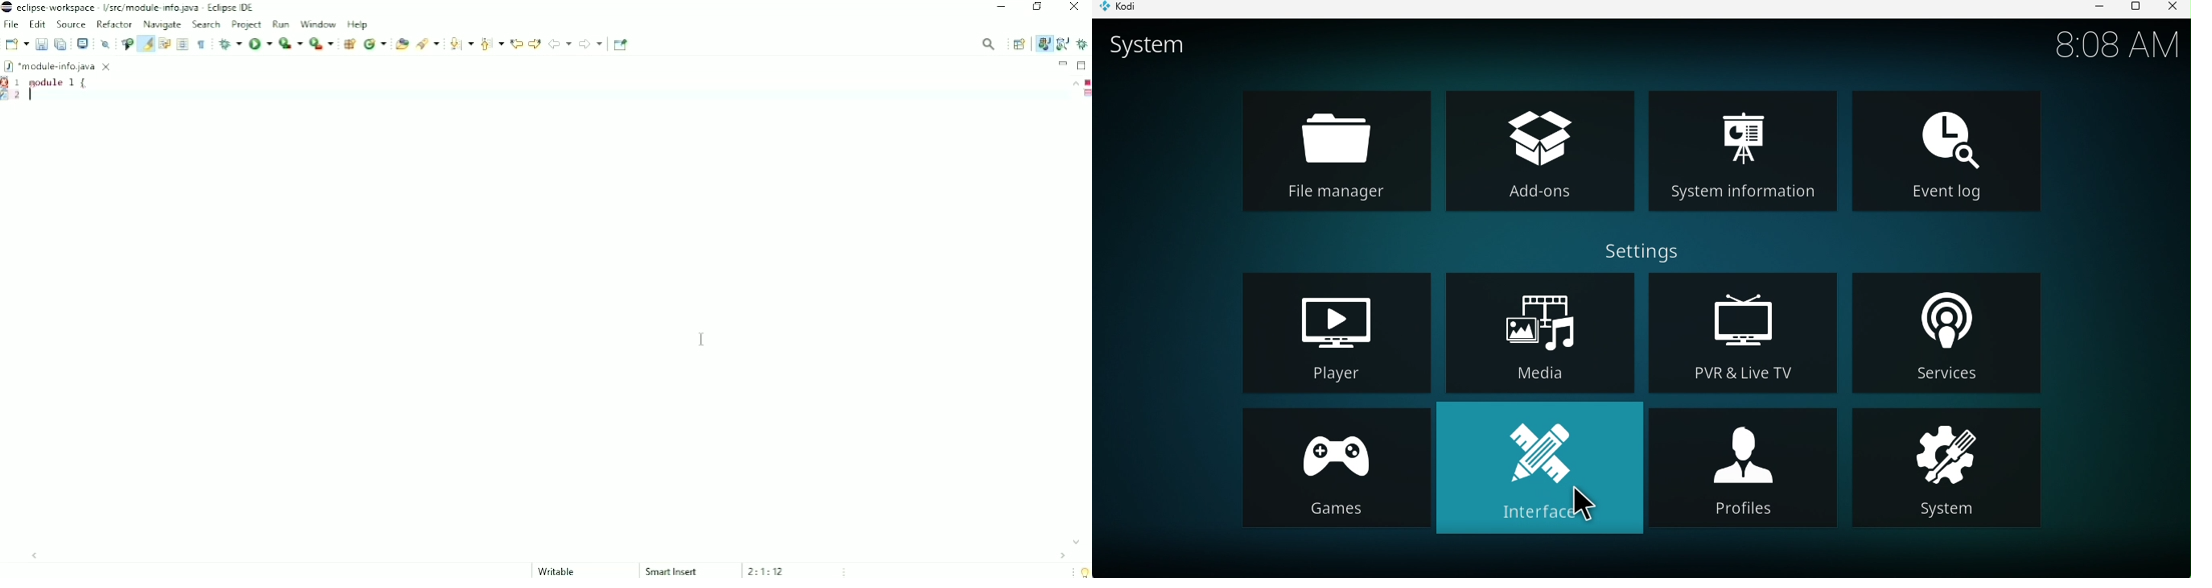  What do you see at coordinates (1949, 331) in the screenshot?
I see `Services` at bounding box center [1949, 331].